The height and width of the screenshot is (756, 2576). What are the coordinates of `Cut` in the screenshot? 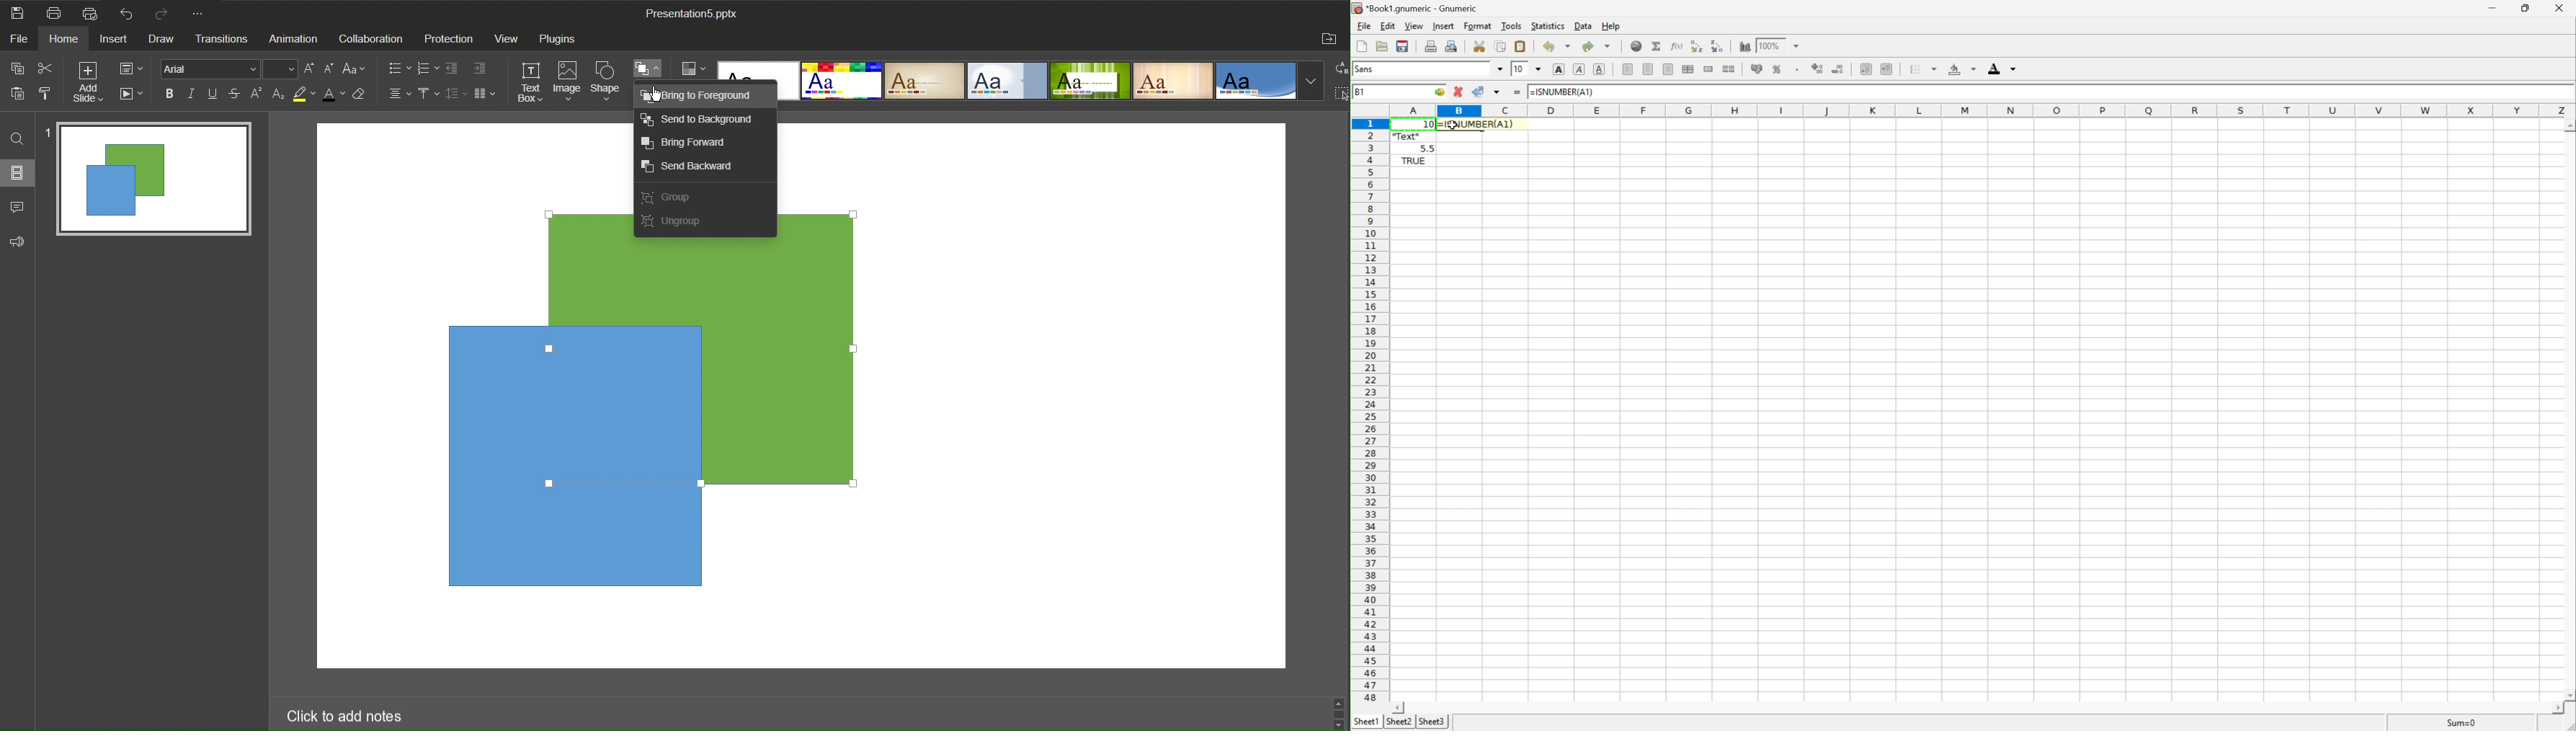 It's located at (46, 68).